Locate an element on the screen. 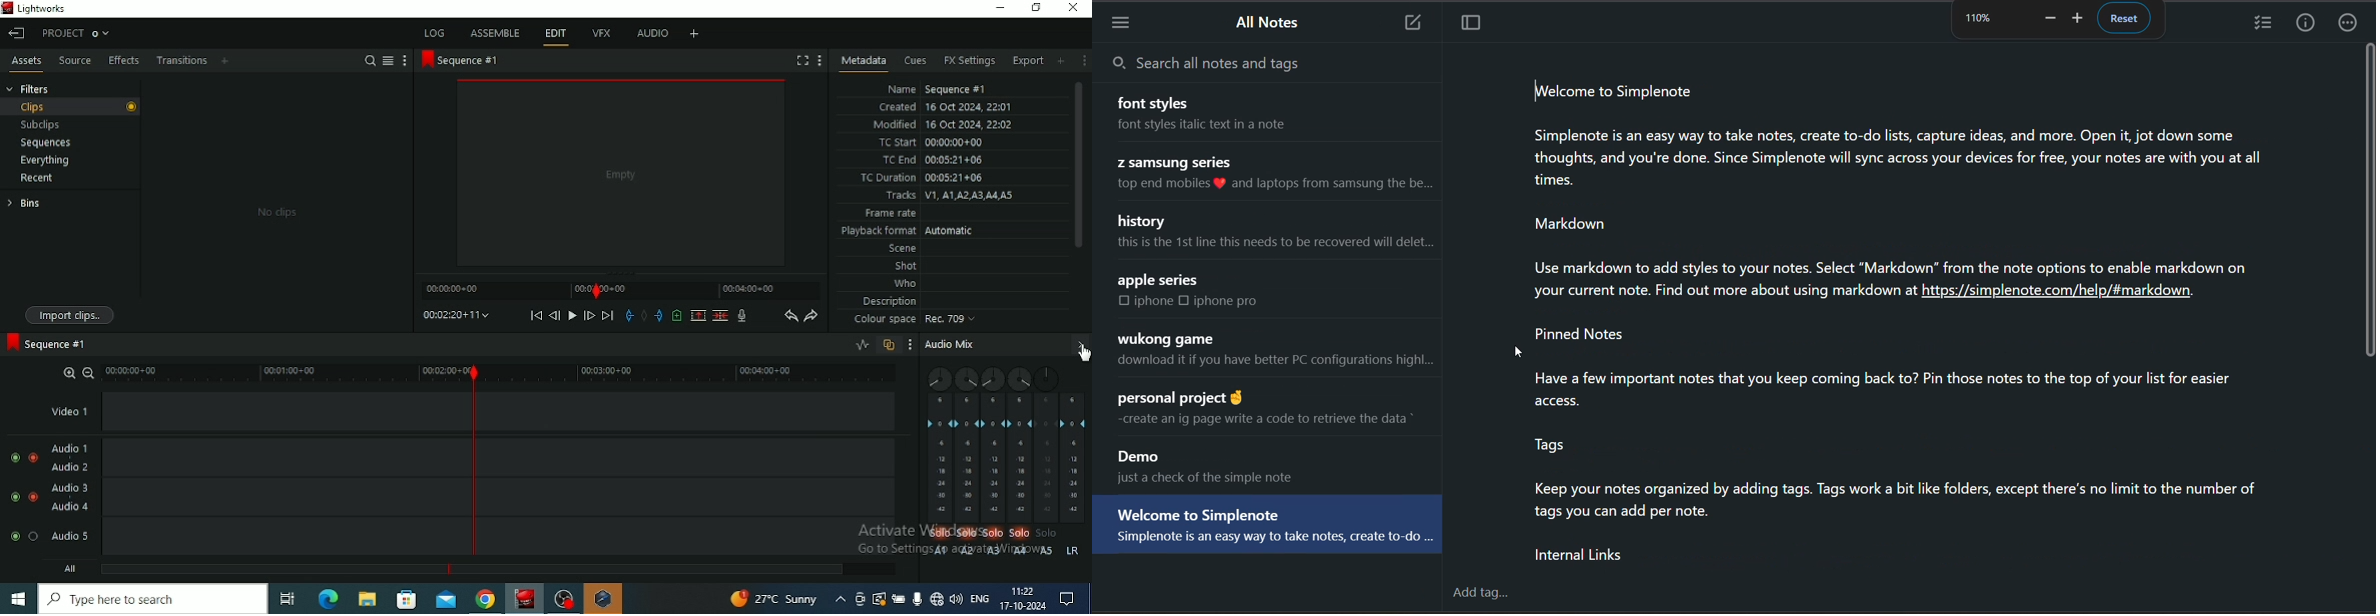 The image size is (2380, 616). just a check of the simple note is located at coordinates (1222, 480).